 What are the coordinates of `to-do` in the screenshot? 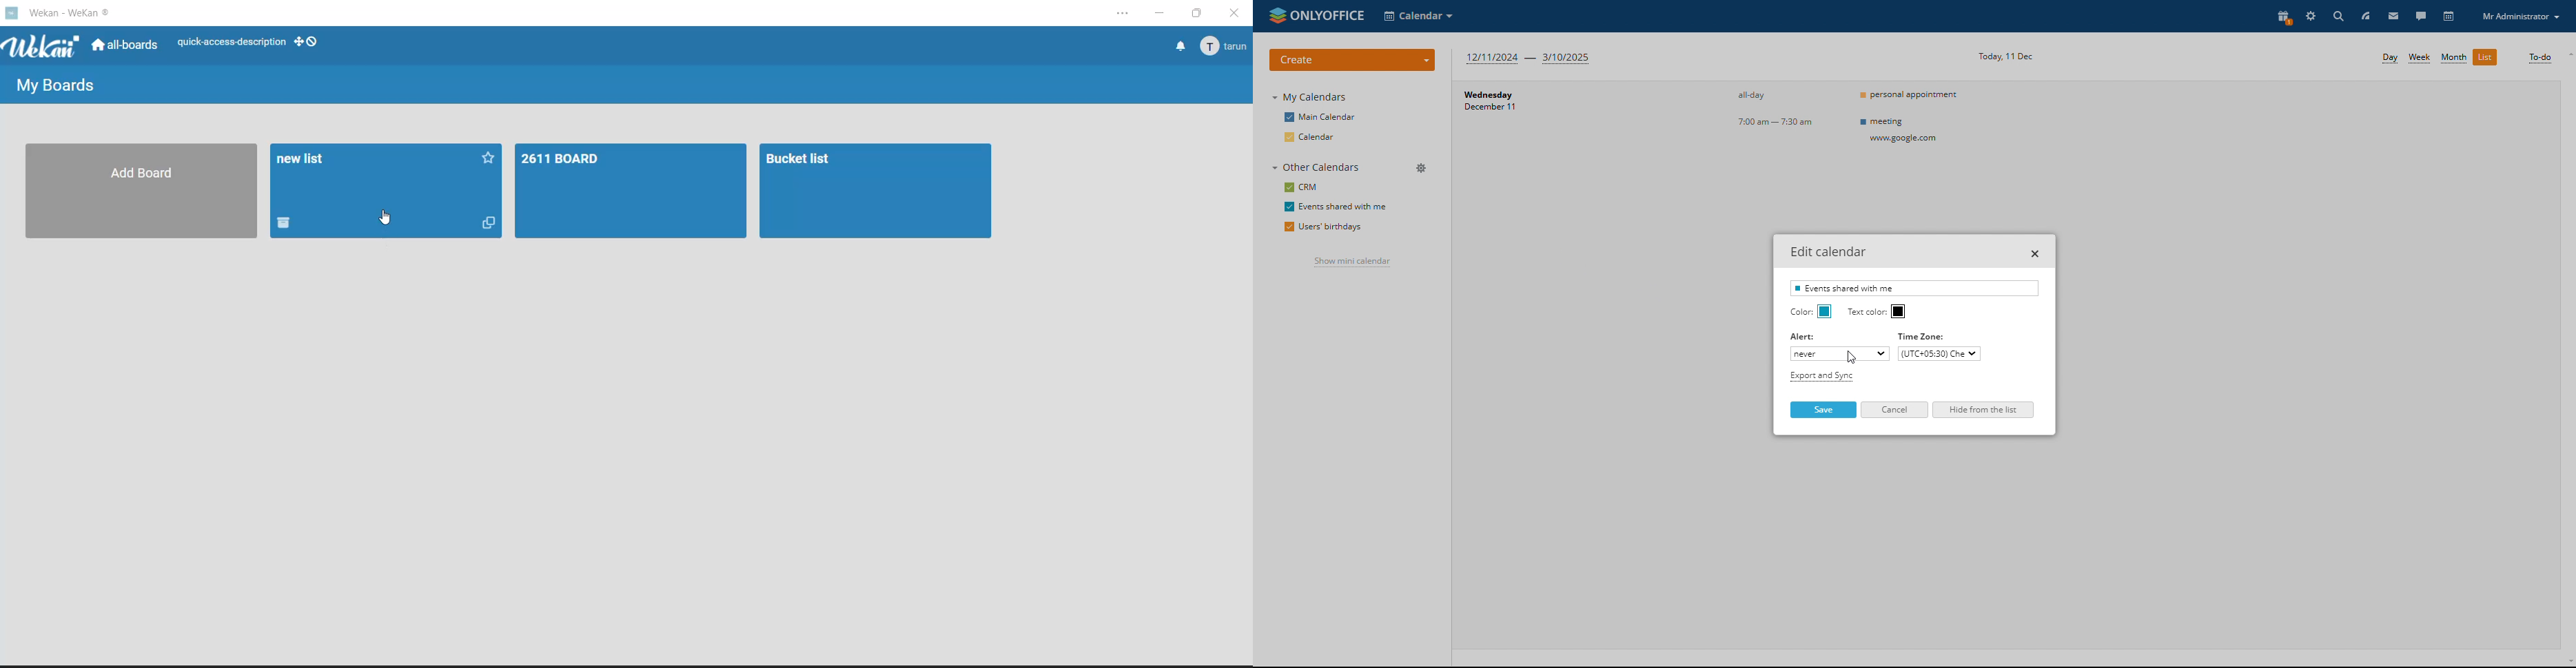 It's located at (2539, 58).